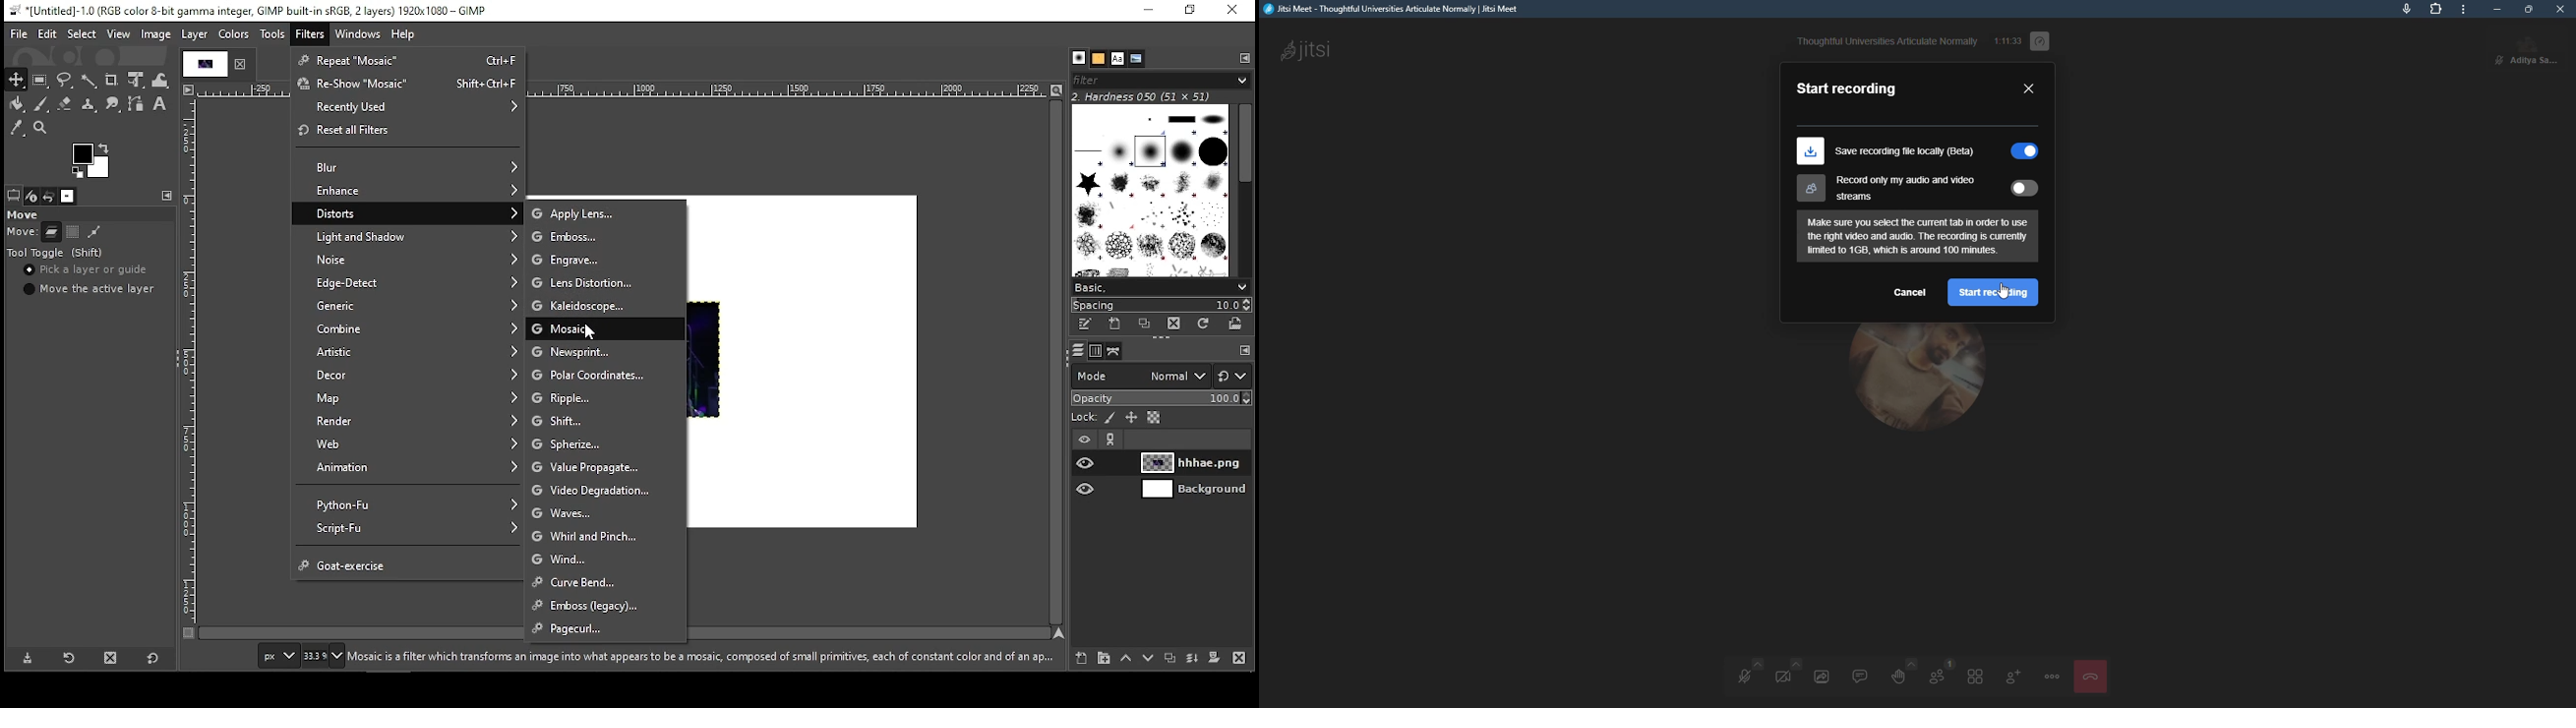 This screenshot has height=728, width=2576. Describe the element at coordinates (1310, 49) in the screenshot. I see `jitsi` at that location.